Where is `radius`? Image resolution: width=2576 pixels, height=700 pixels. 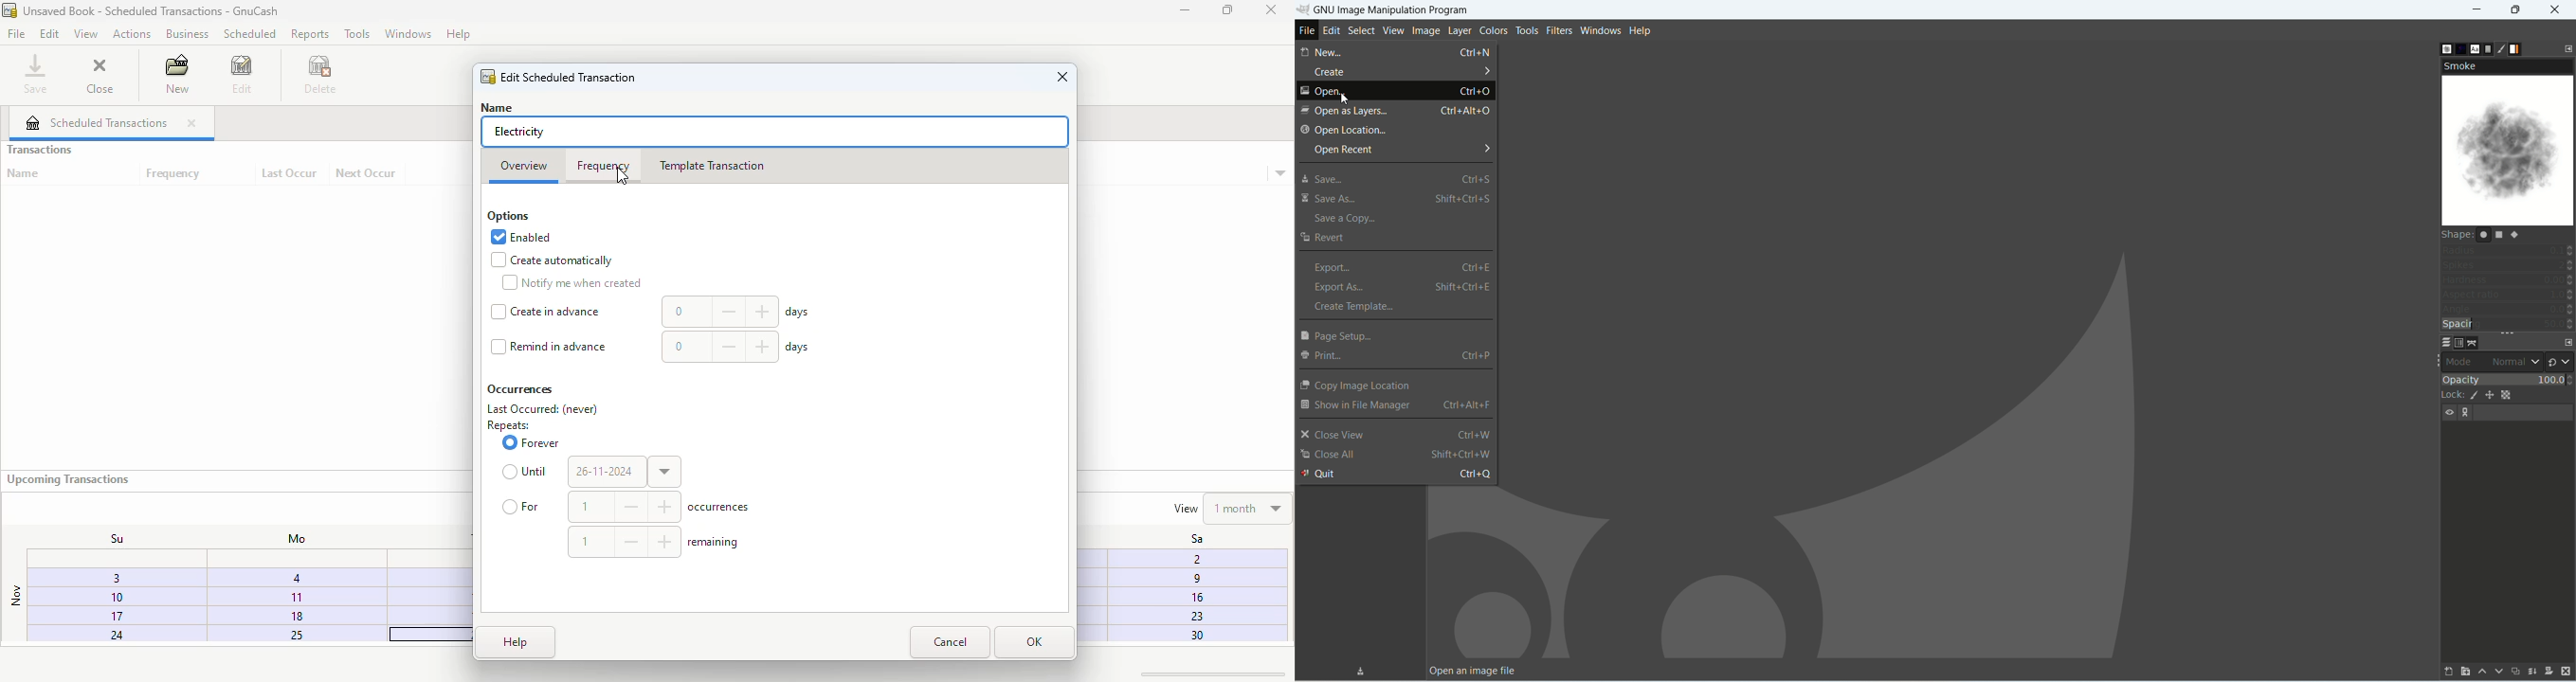 radius is located at coordinates (2509, 250).